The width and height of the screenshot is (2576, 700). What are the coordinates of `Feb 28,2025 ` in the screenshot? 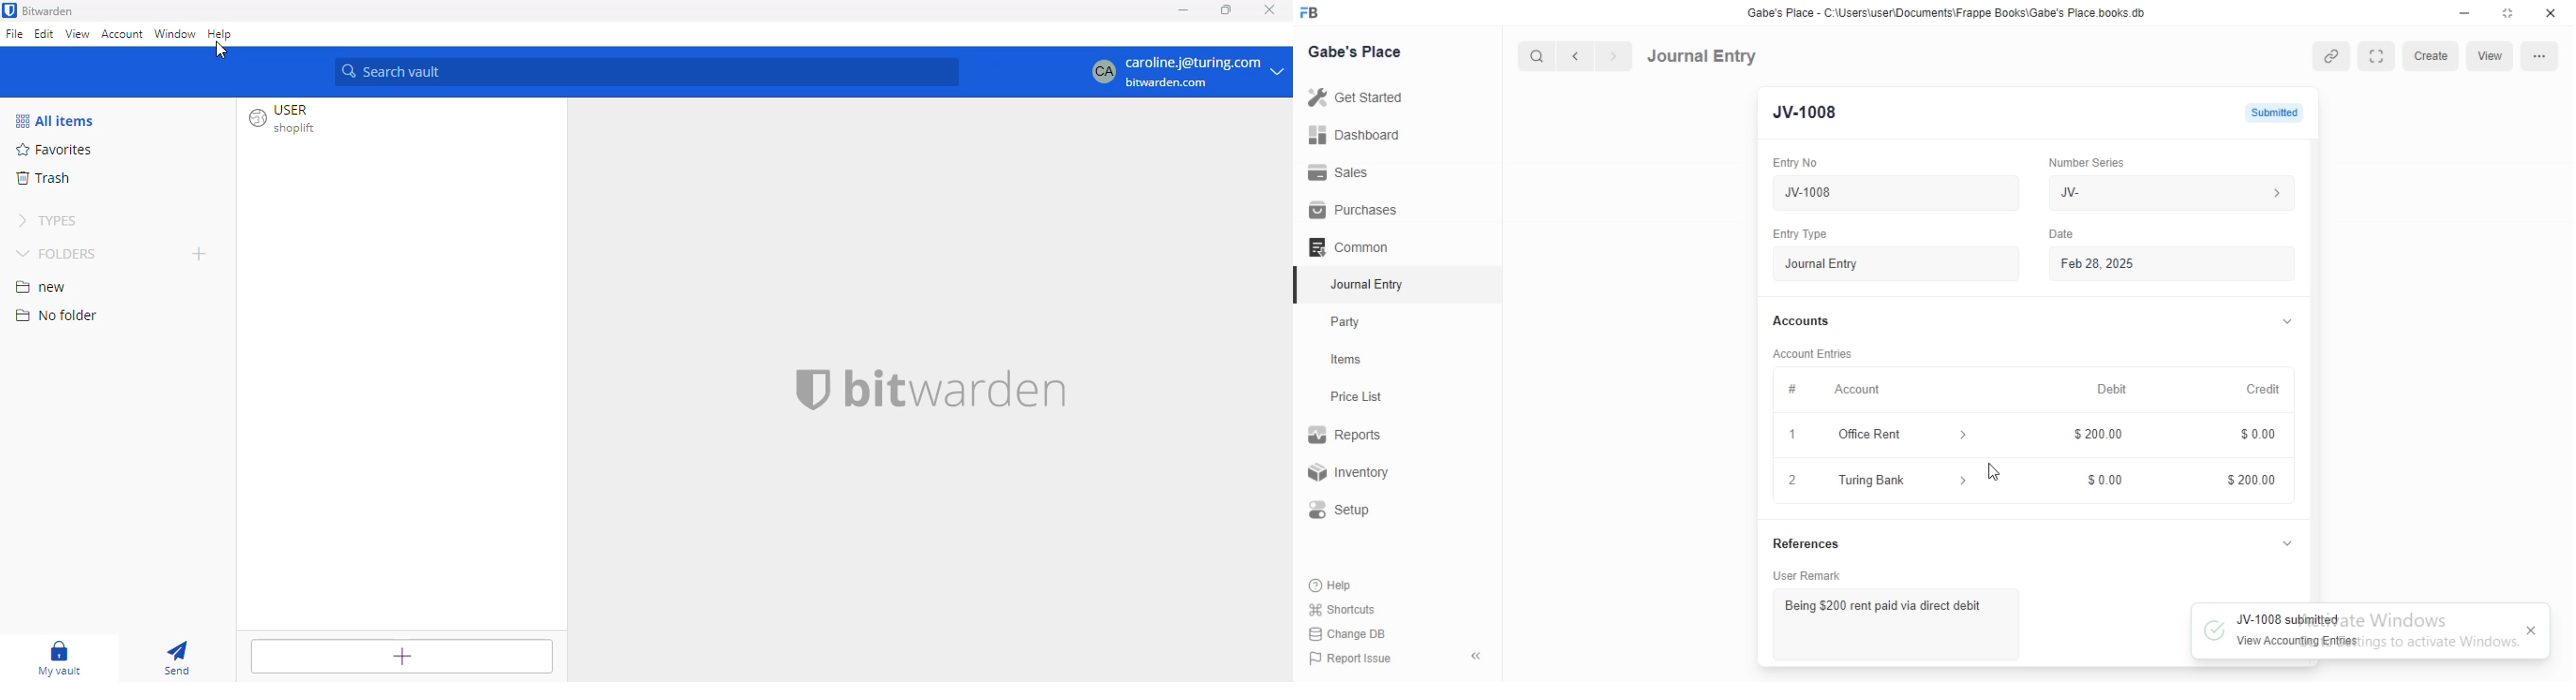 It's located at (2168, 265).